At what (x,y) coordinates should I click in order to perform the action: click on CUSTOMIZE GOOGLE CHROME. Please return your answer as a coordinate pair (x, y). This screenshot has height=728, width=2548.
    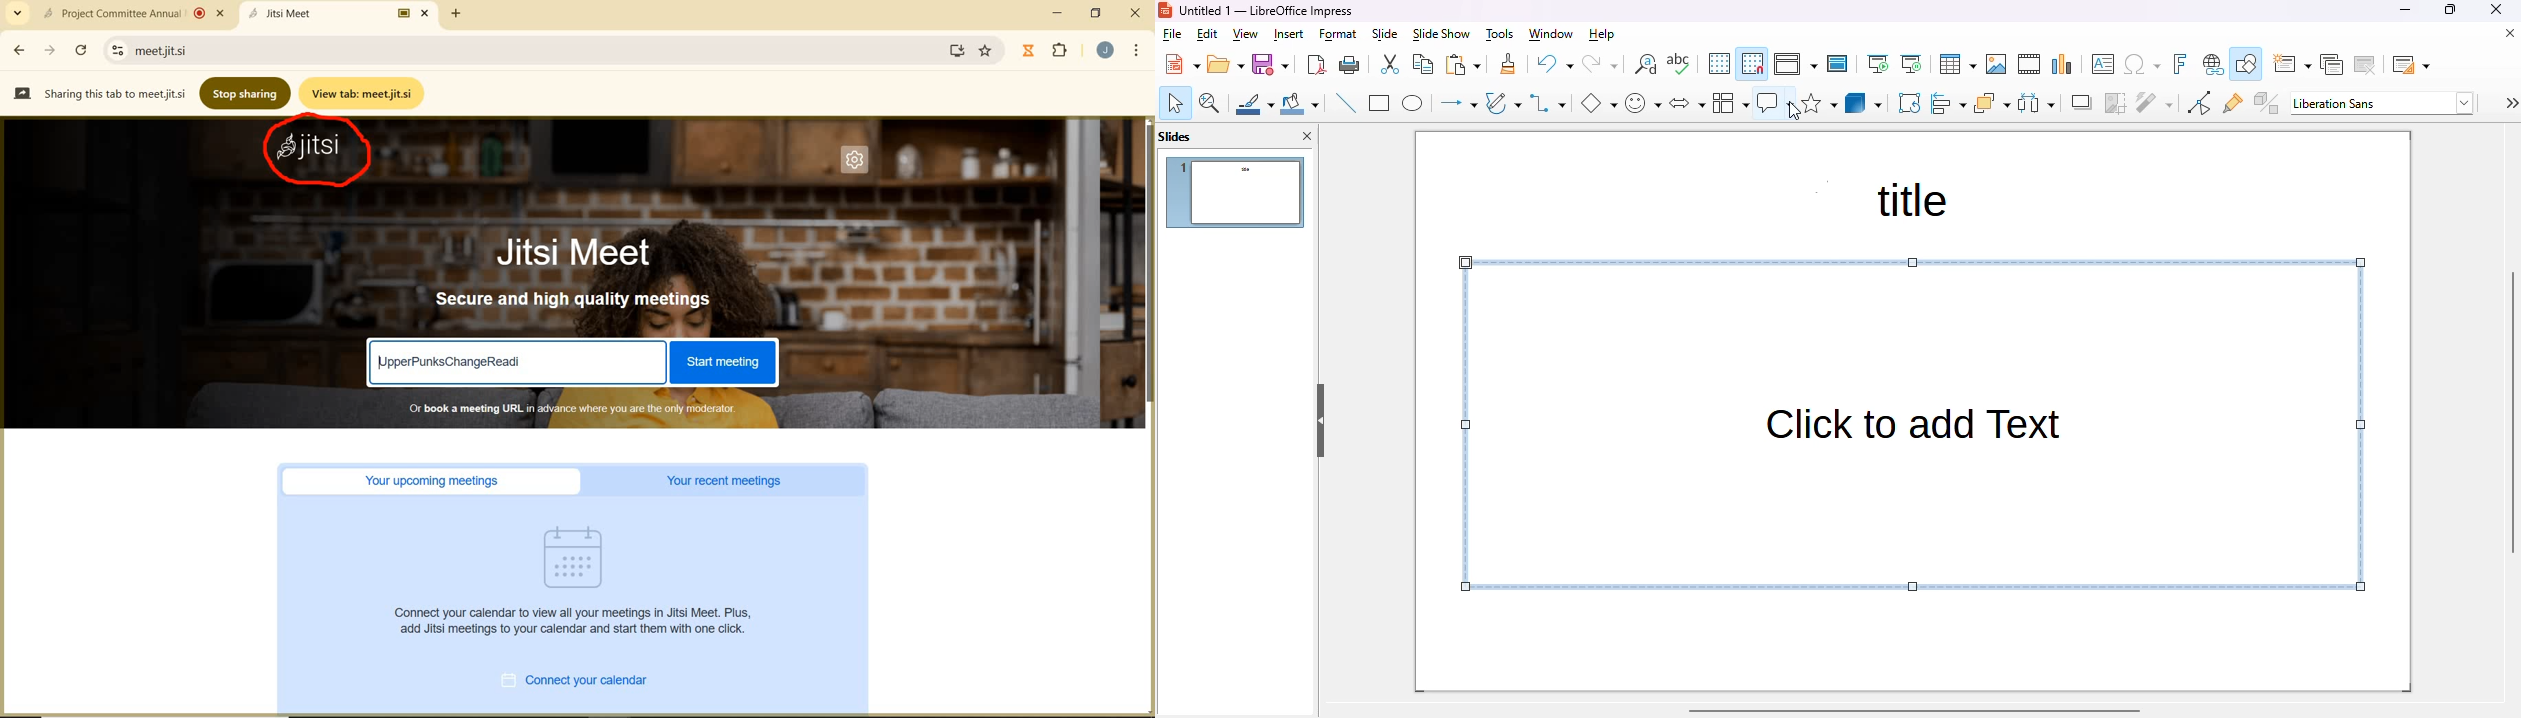
    Looking at the image, I should click on (1137, 52).